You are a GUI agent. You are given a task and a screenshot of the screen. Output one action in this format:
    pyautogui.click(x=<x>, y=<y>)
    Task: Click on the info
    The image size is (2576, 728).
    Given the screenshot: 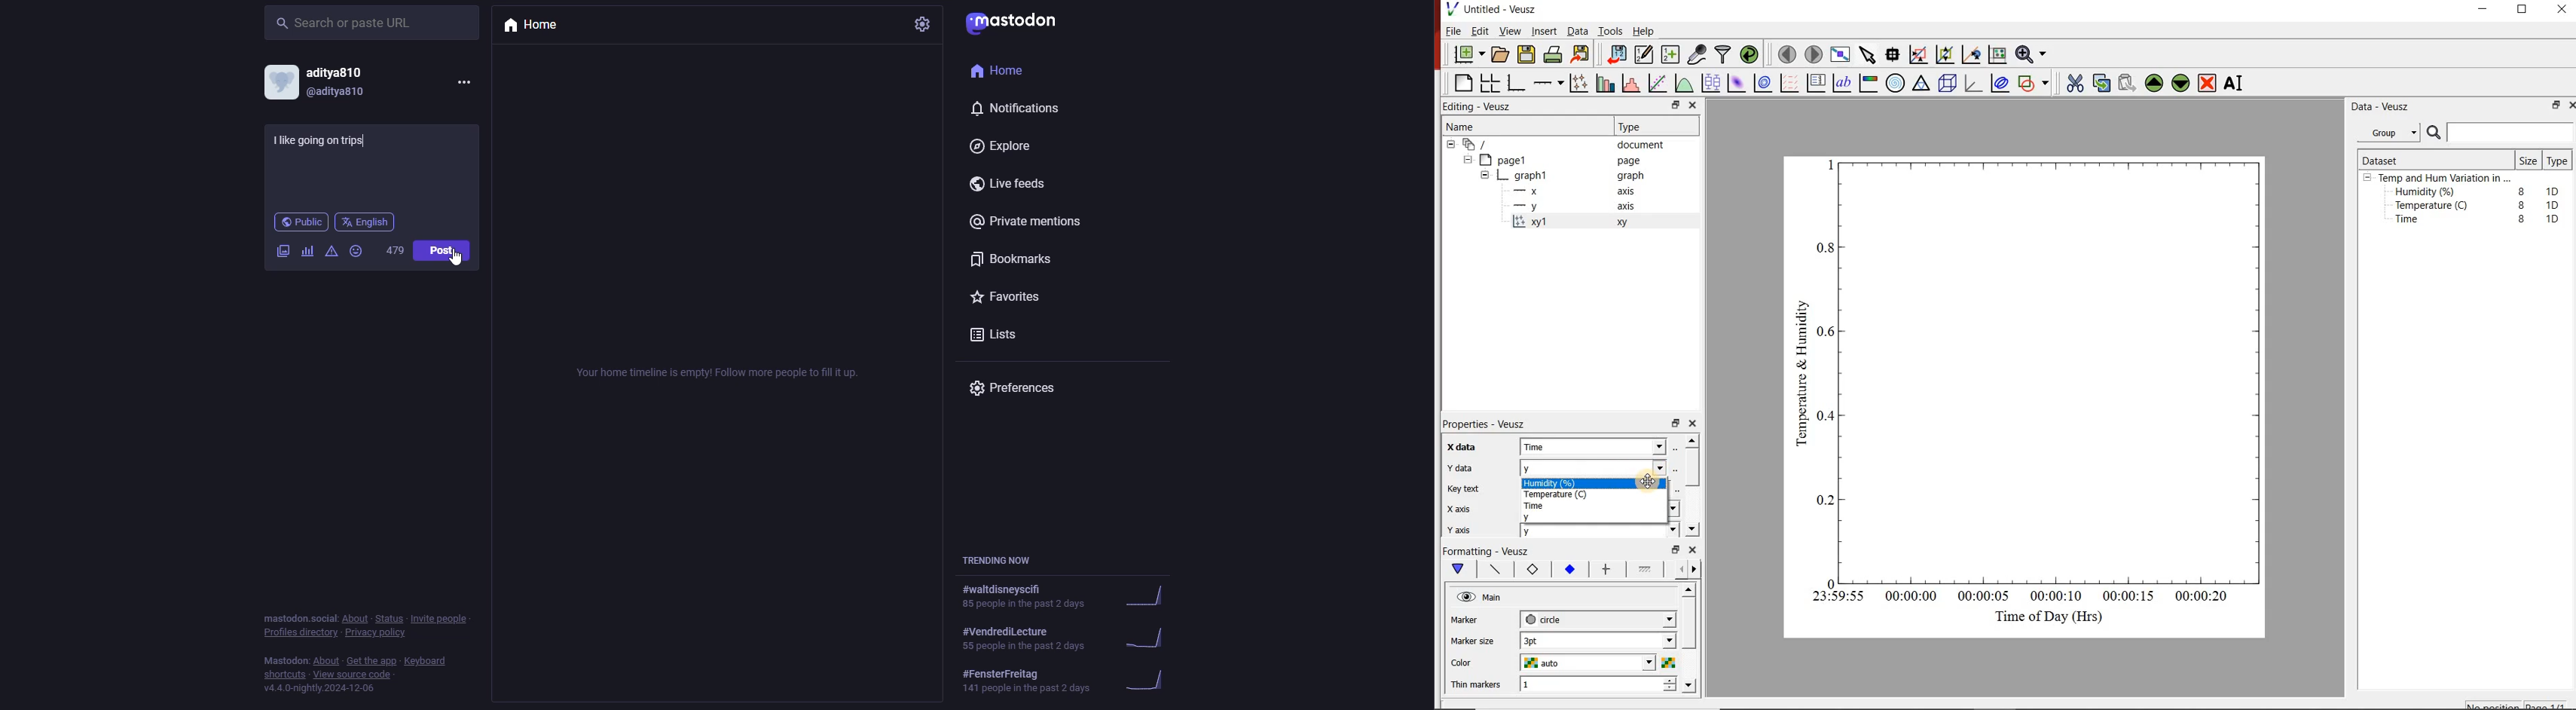 What is the action you would take?
    pyautogui.click(x=369, y=650)
    